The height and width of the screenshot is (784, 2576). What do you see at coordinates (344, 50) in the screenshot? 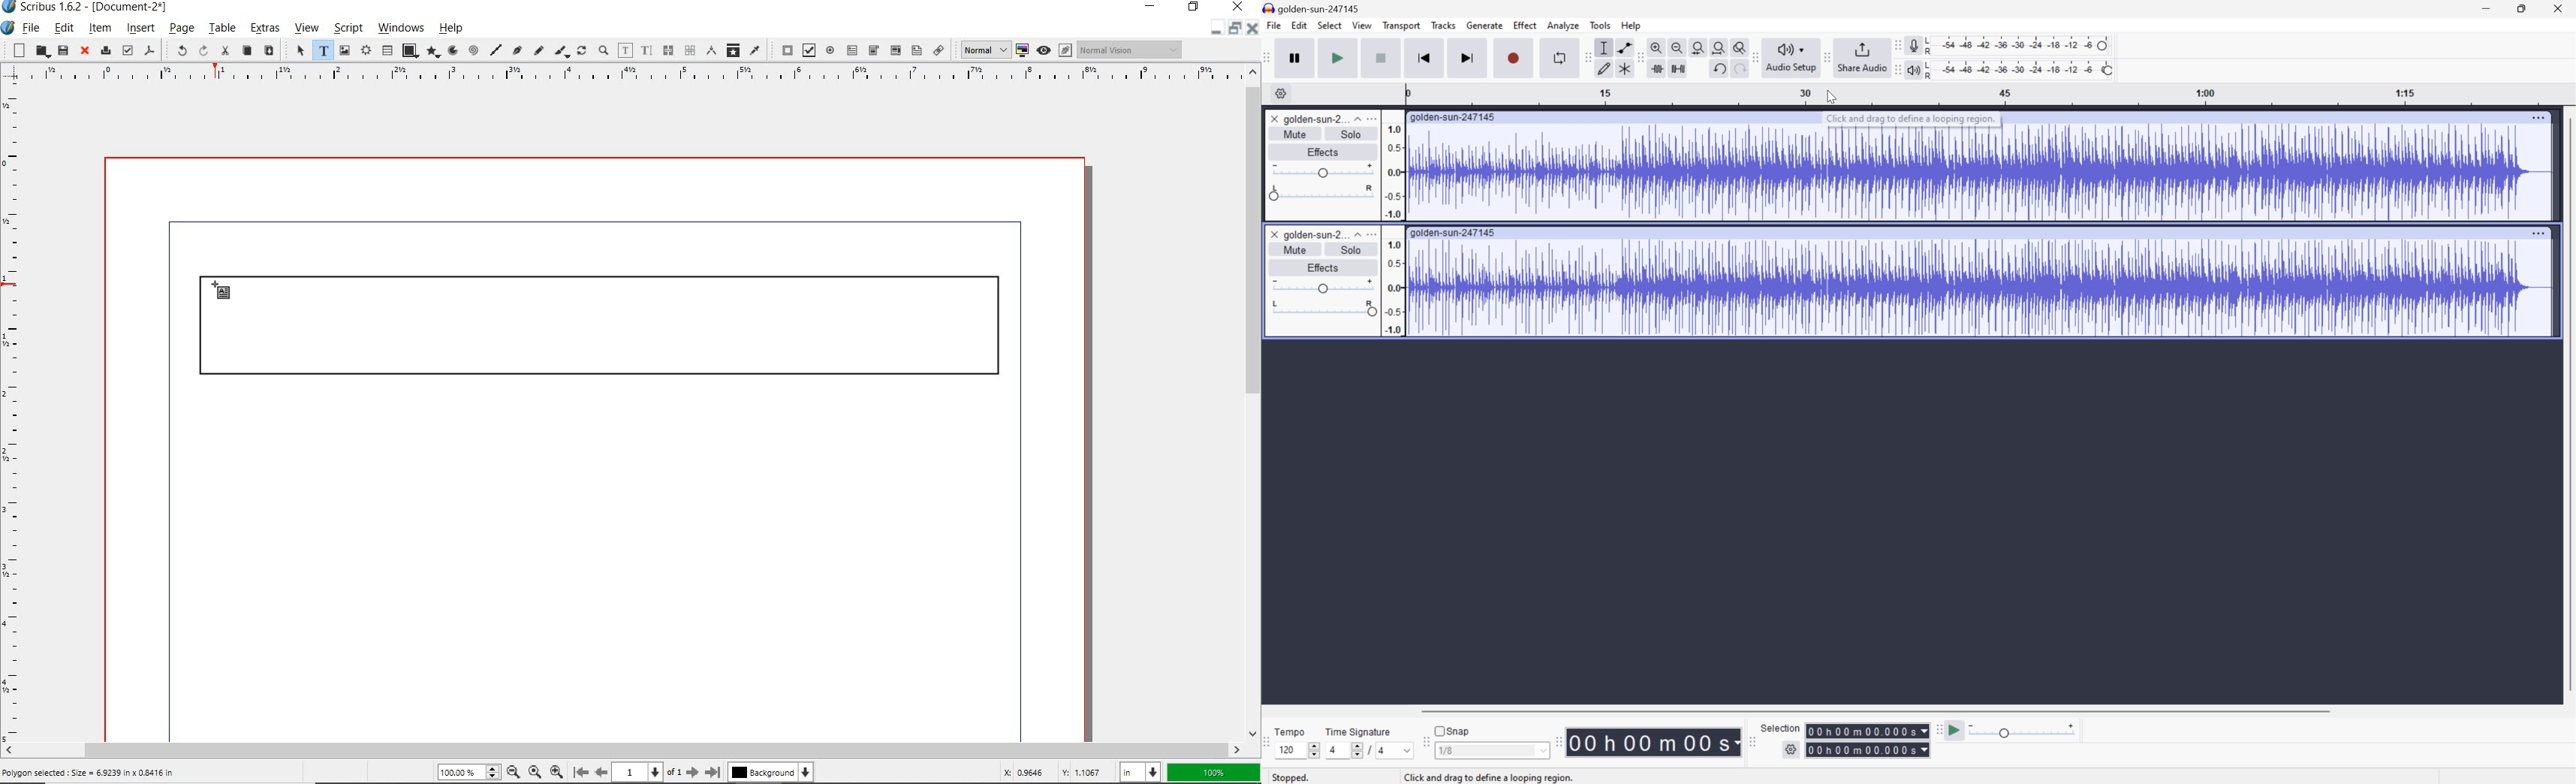
I see `image frame` at bounding box center [344, 50].